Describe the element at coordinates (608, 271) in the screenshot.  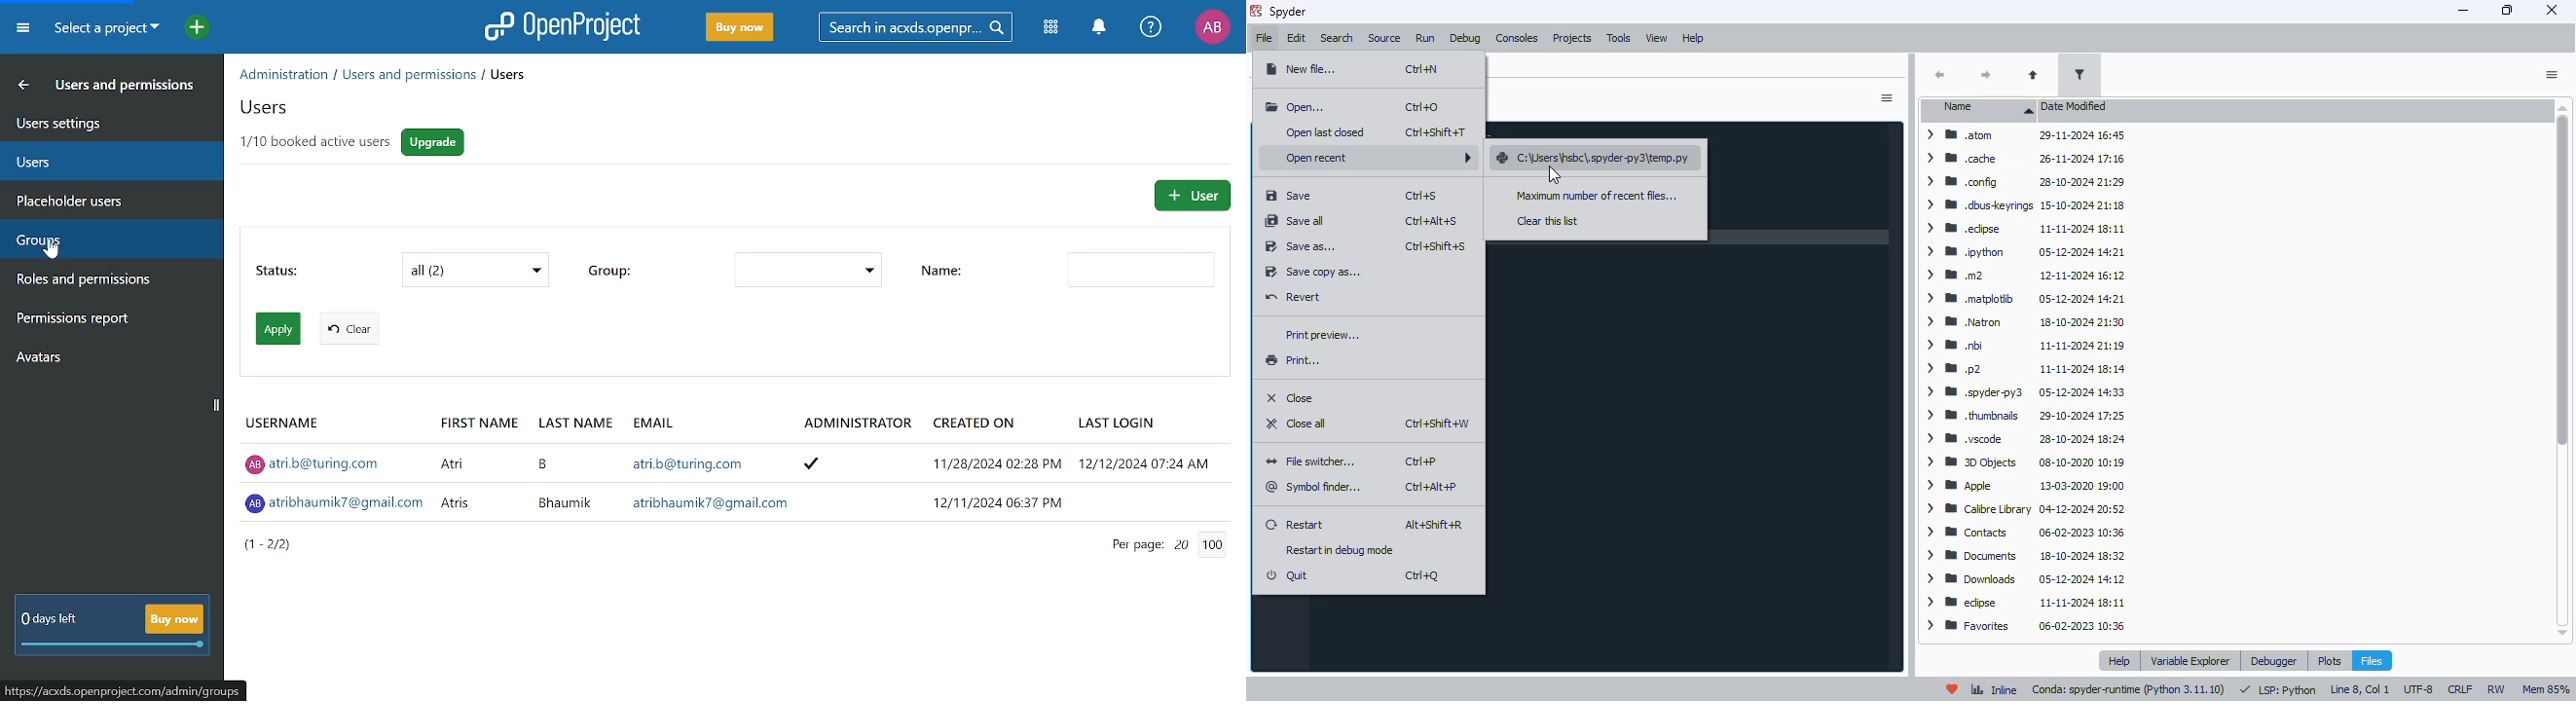
I see `group` at that location.